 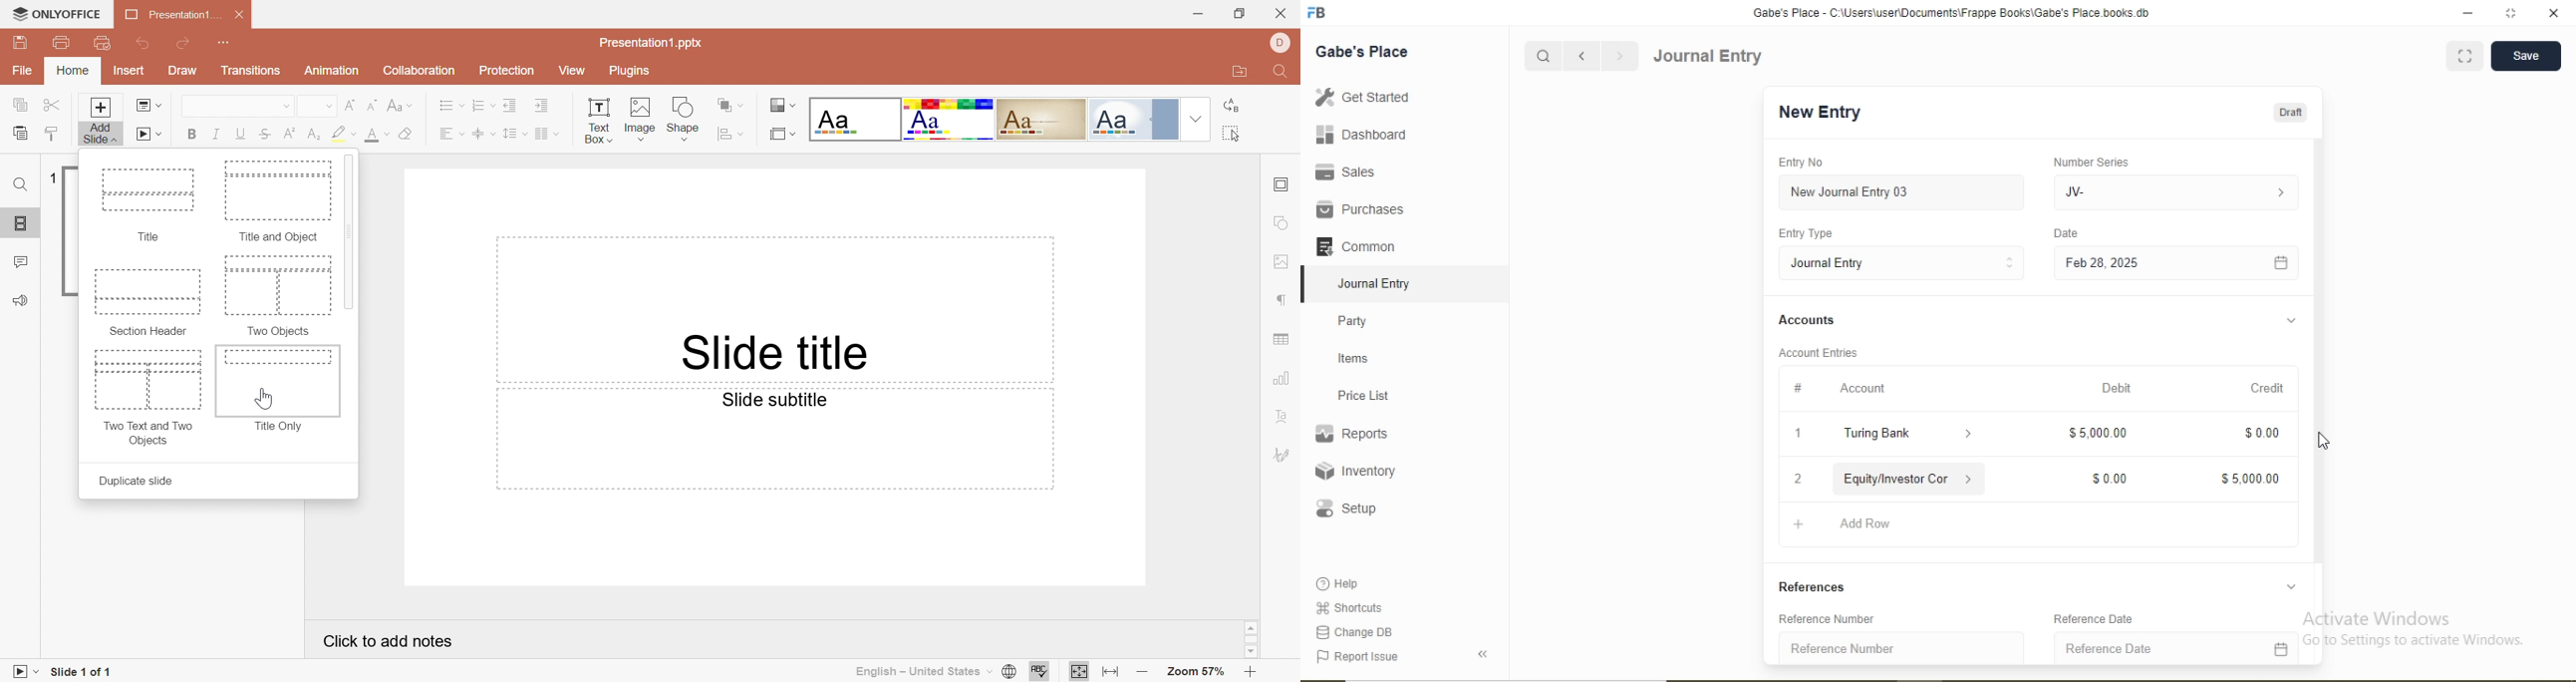 I want to click on Account Entries, so click(x=1817, y=353).